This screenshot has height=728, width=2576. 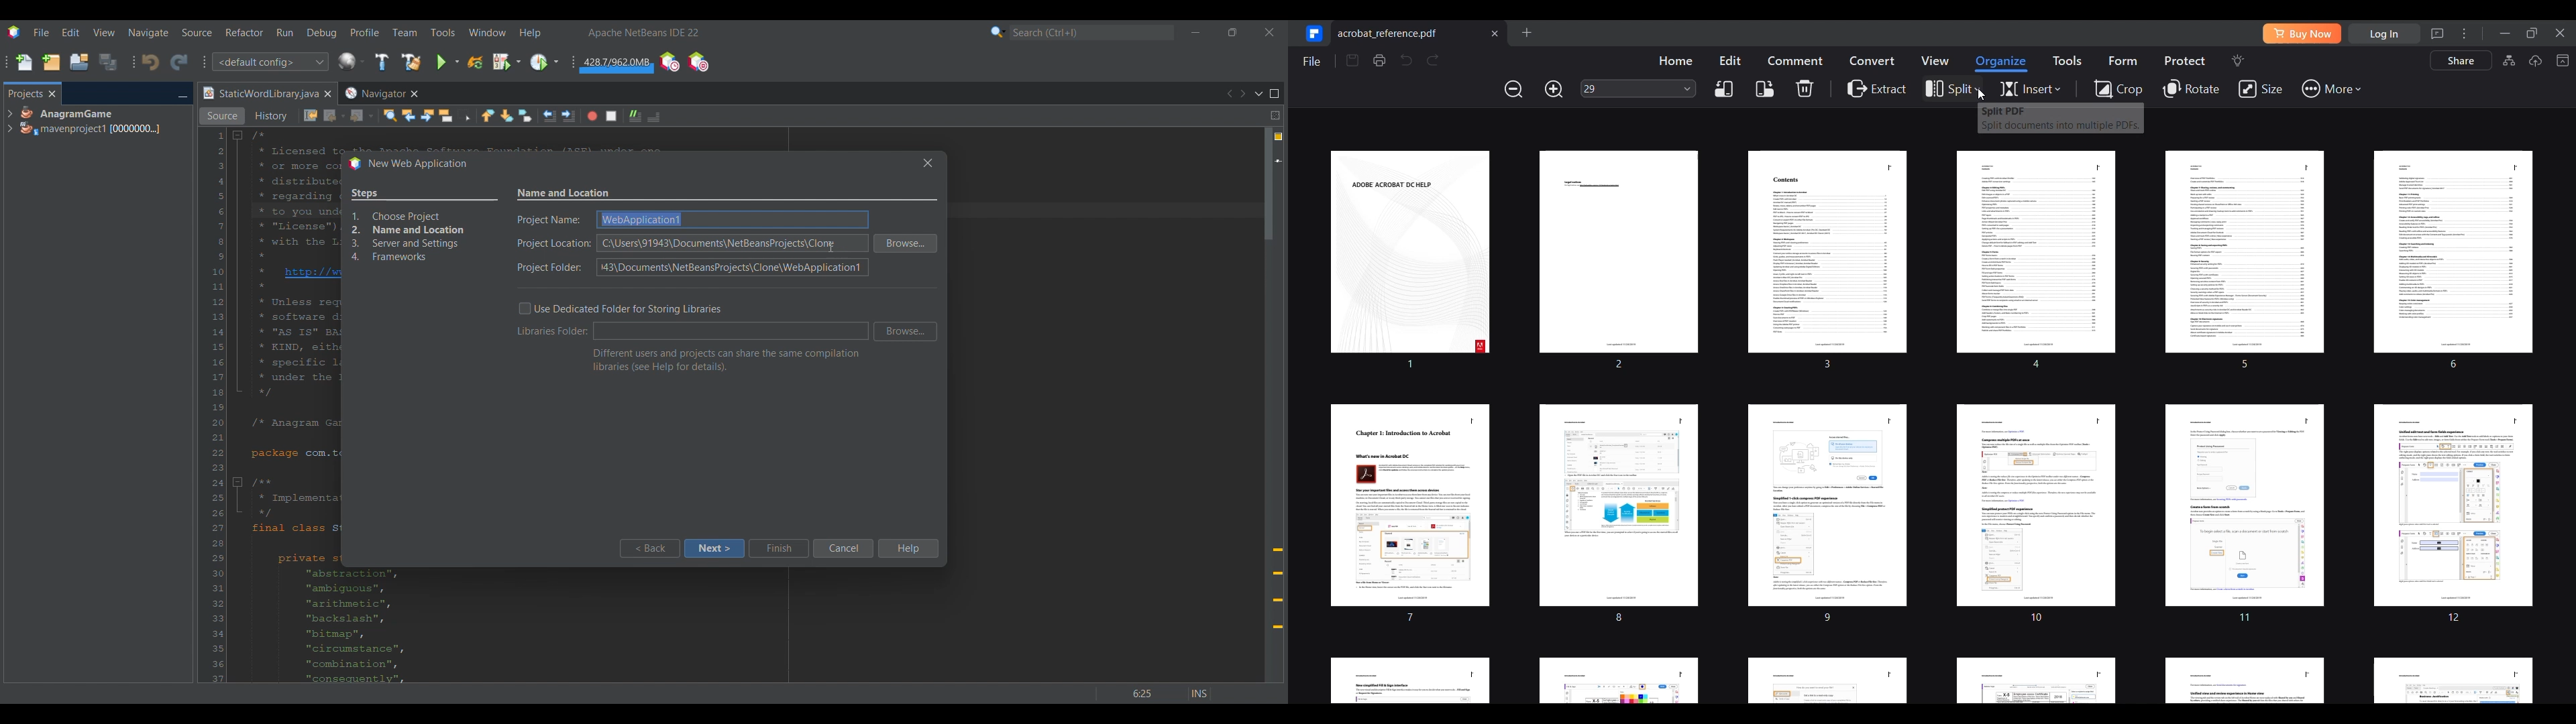 What do you see at coordinates (91, 121) in the screenshot?
I see `Project options` at bounding box center [91, 121].